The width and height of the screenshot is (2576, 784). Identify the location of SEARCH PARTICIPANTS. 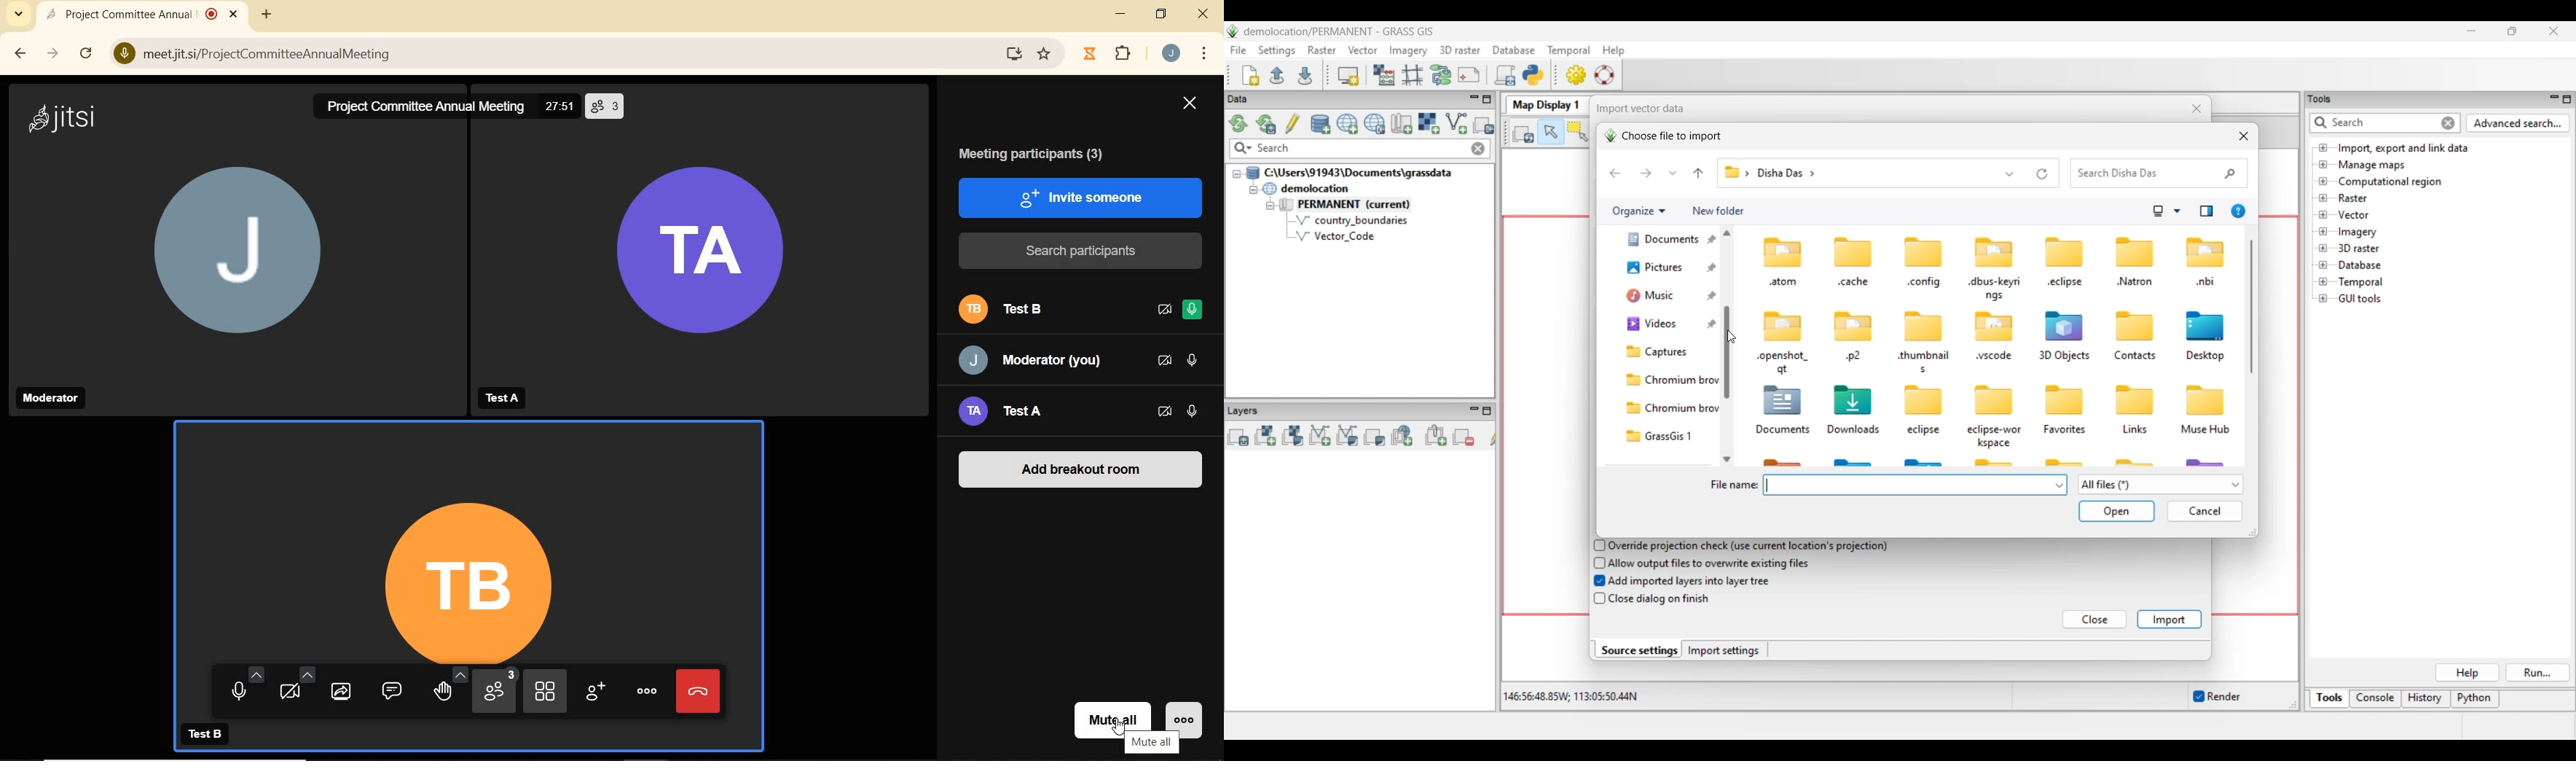
(1081, 251).